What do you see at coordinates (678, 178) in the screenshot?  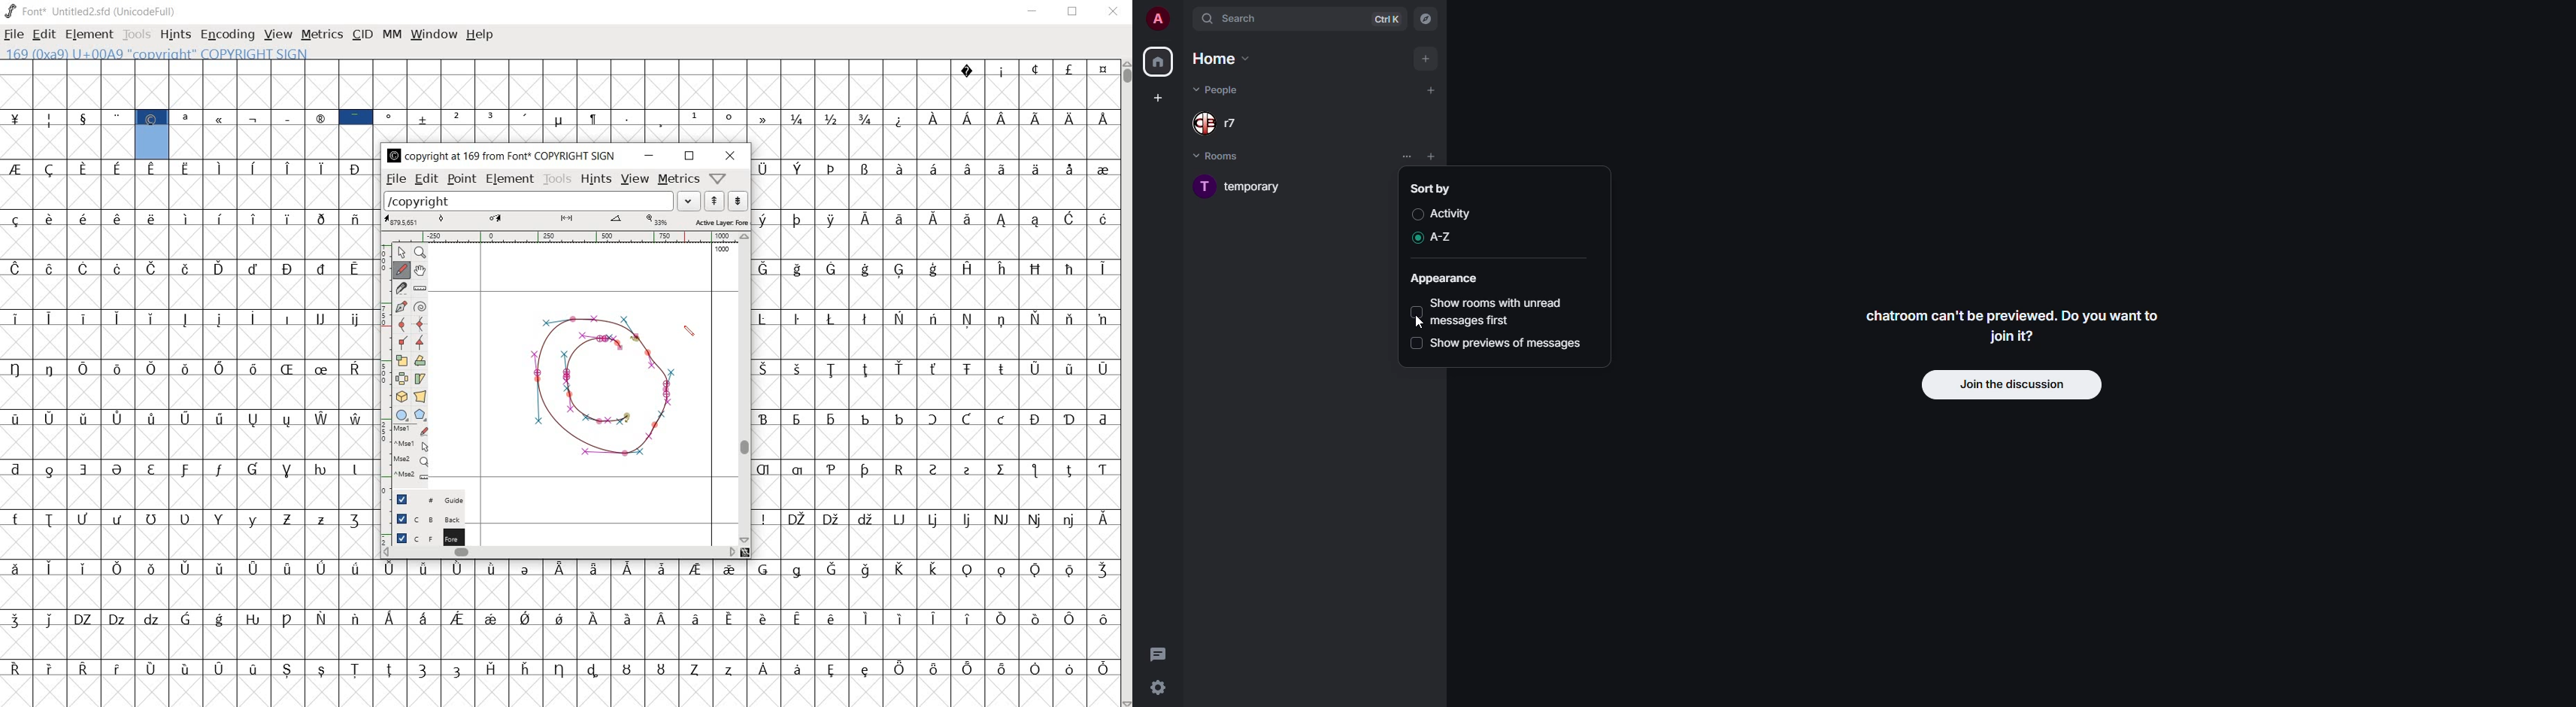 I see `metrics` at bounding box center [678, 178].